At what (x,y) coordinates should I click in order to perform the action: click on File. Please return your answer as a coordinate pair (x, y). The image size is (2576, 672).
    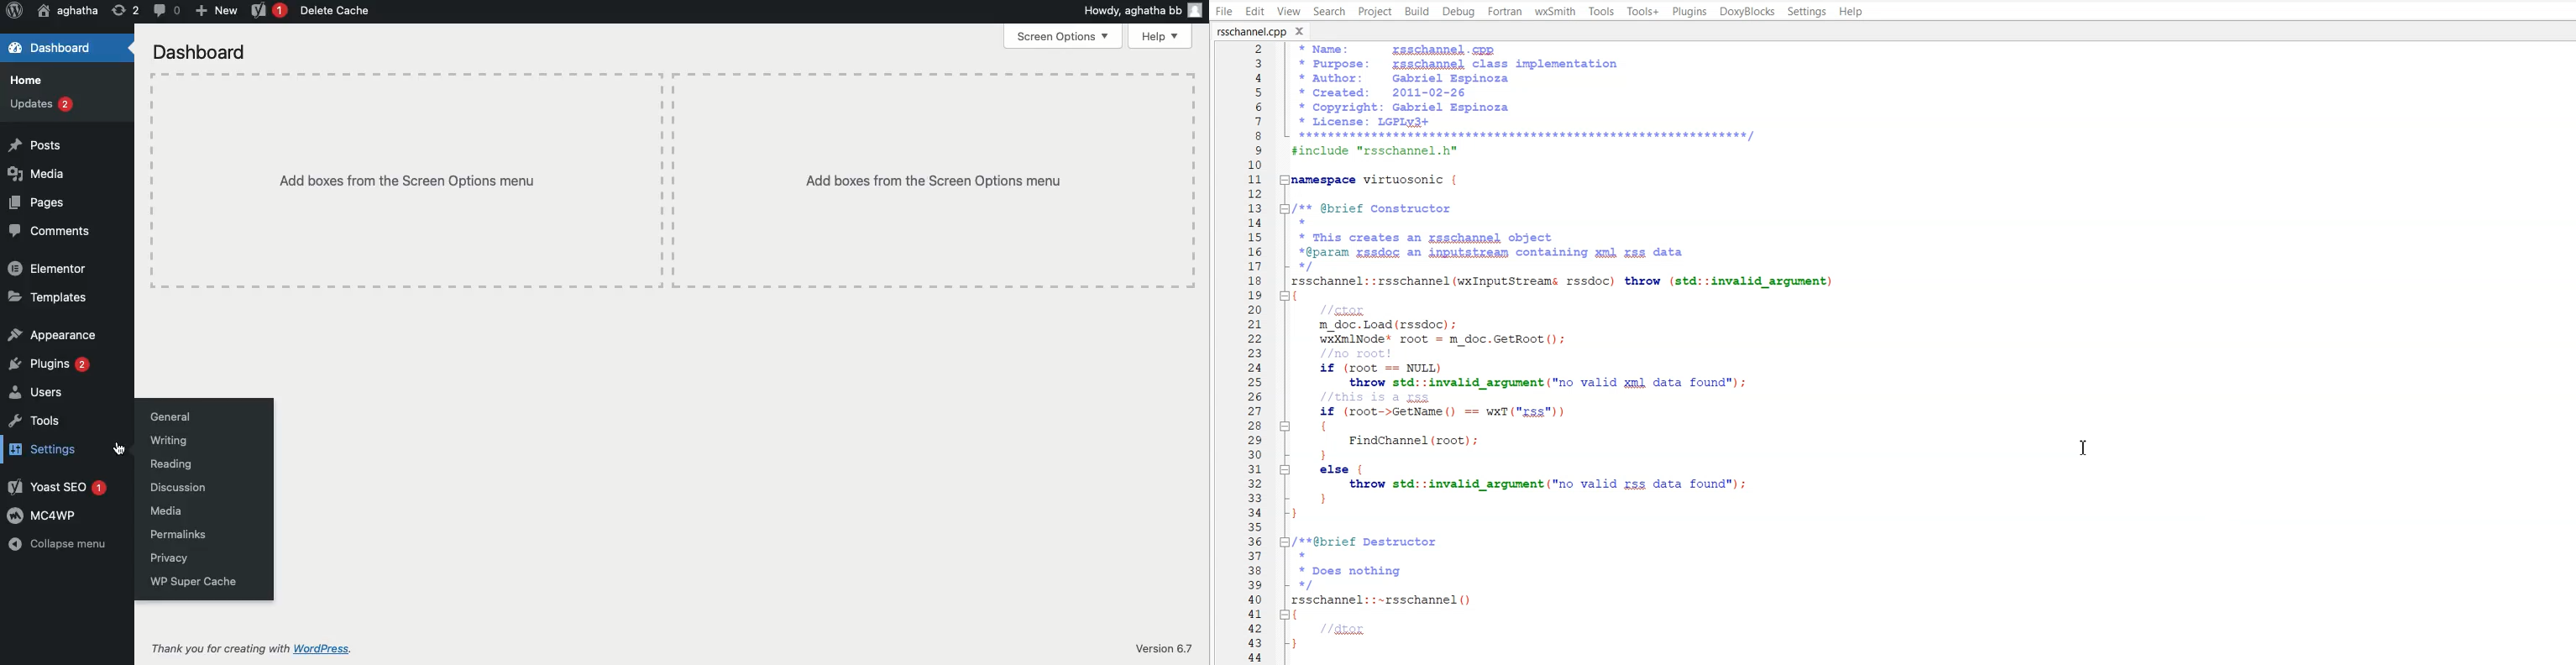
    Looking at the image, I should click on (1224, 11).